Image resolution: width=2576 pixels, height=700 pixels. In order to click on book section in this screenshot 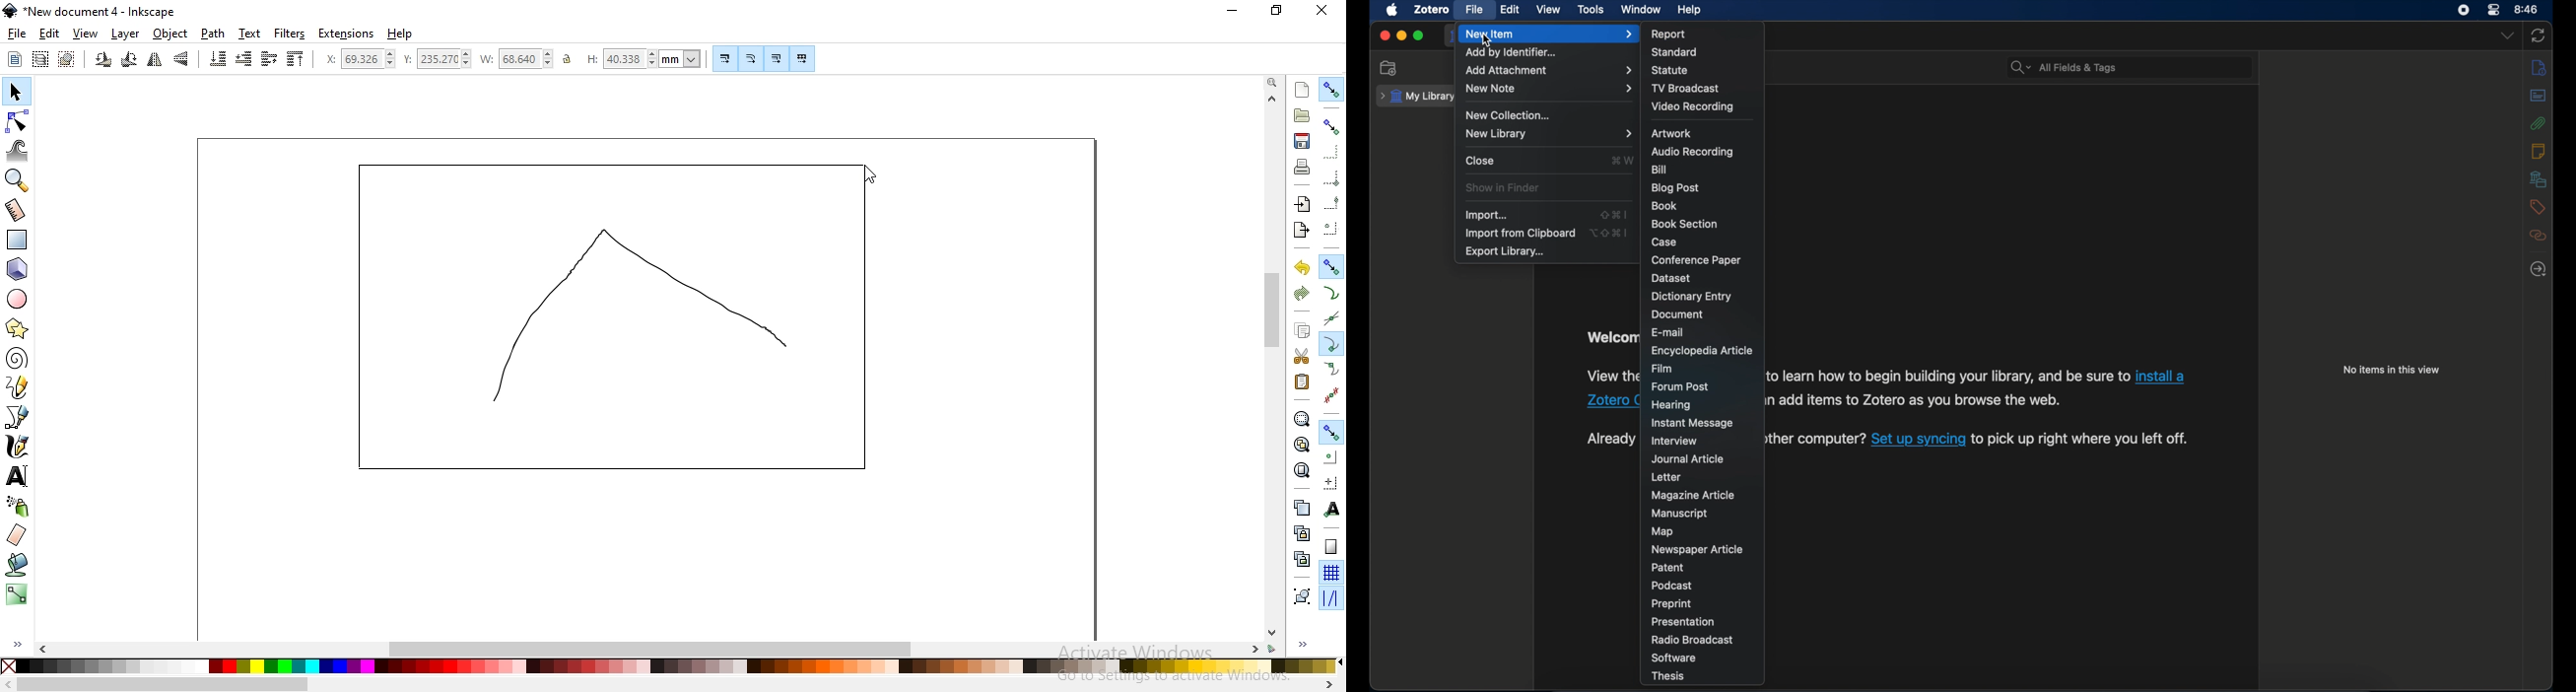, I will do `click(1683, 222)`.